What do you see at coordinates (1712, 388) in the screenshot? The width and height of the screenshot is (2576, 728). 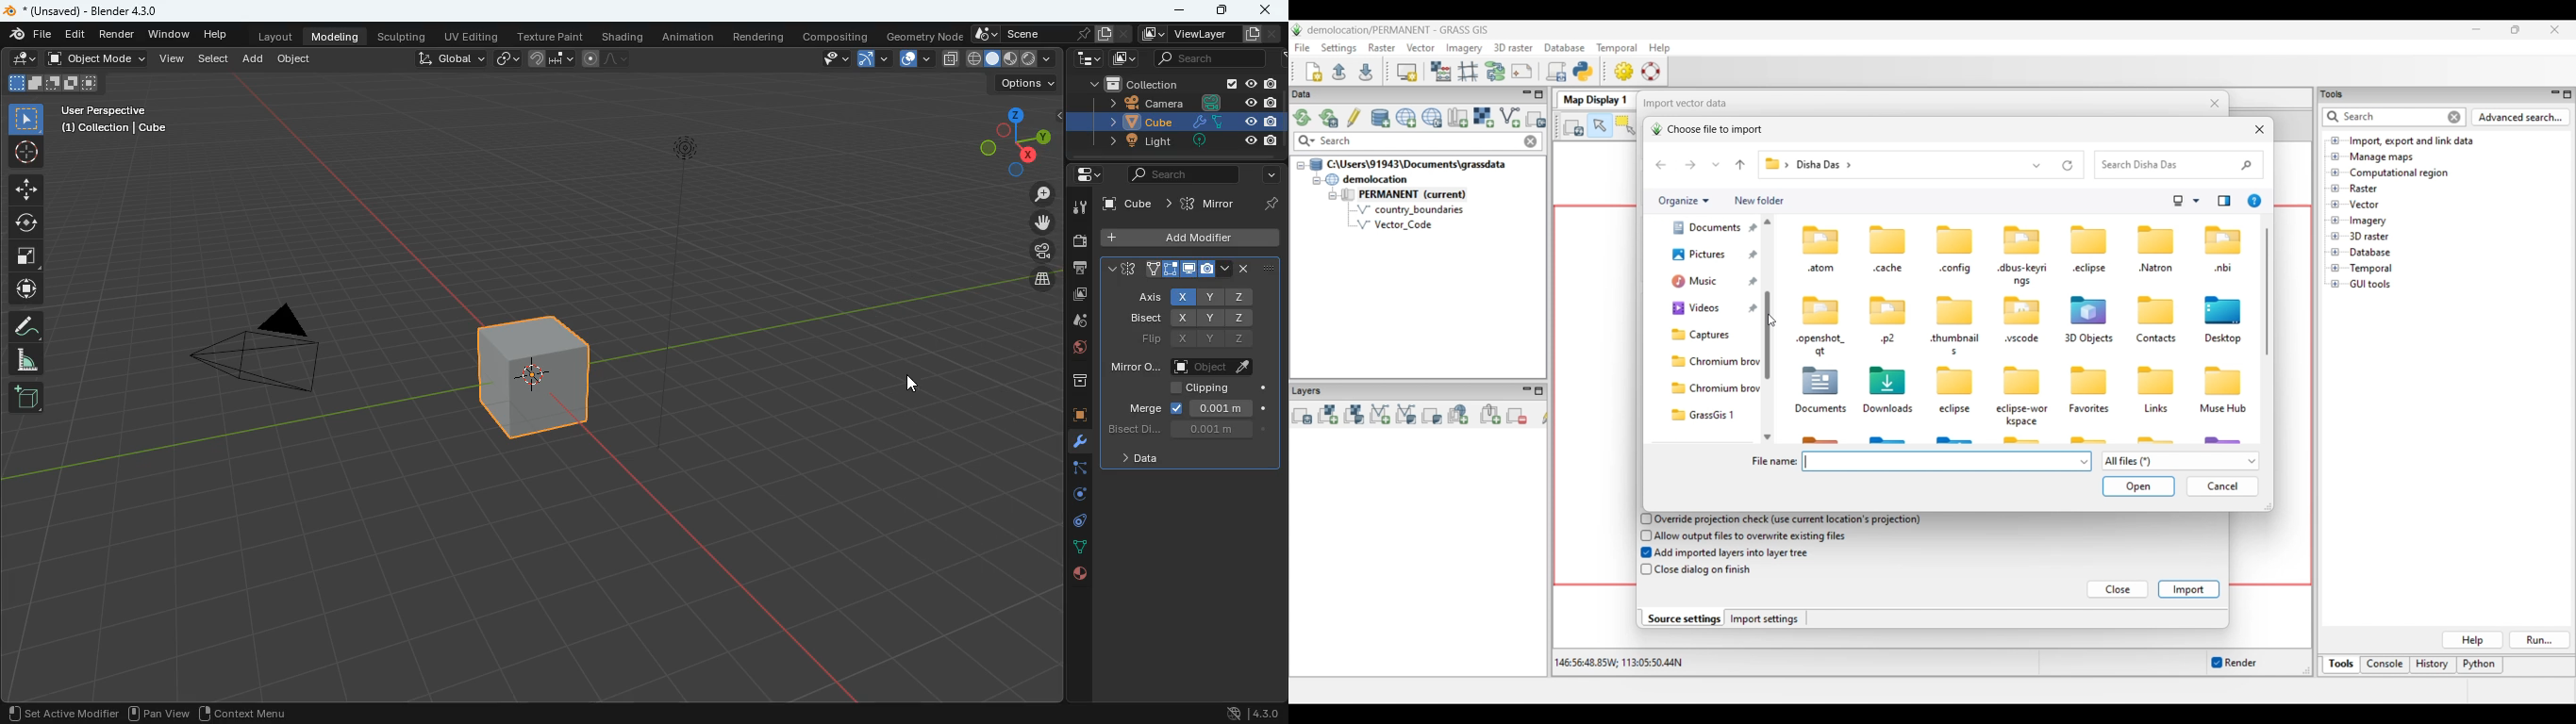 I see `Chromium browser folder` at bounding box center [1712, 388].